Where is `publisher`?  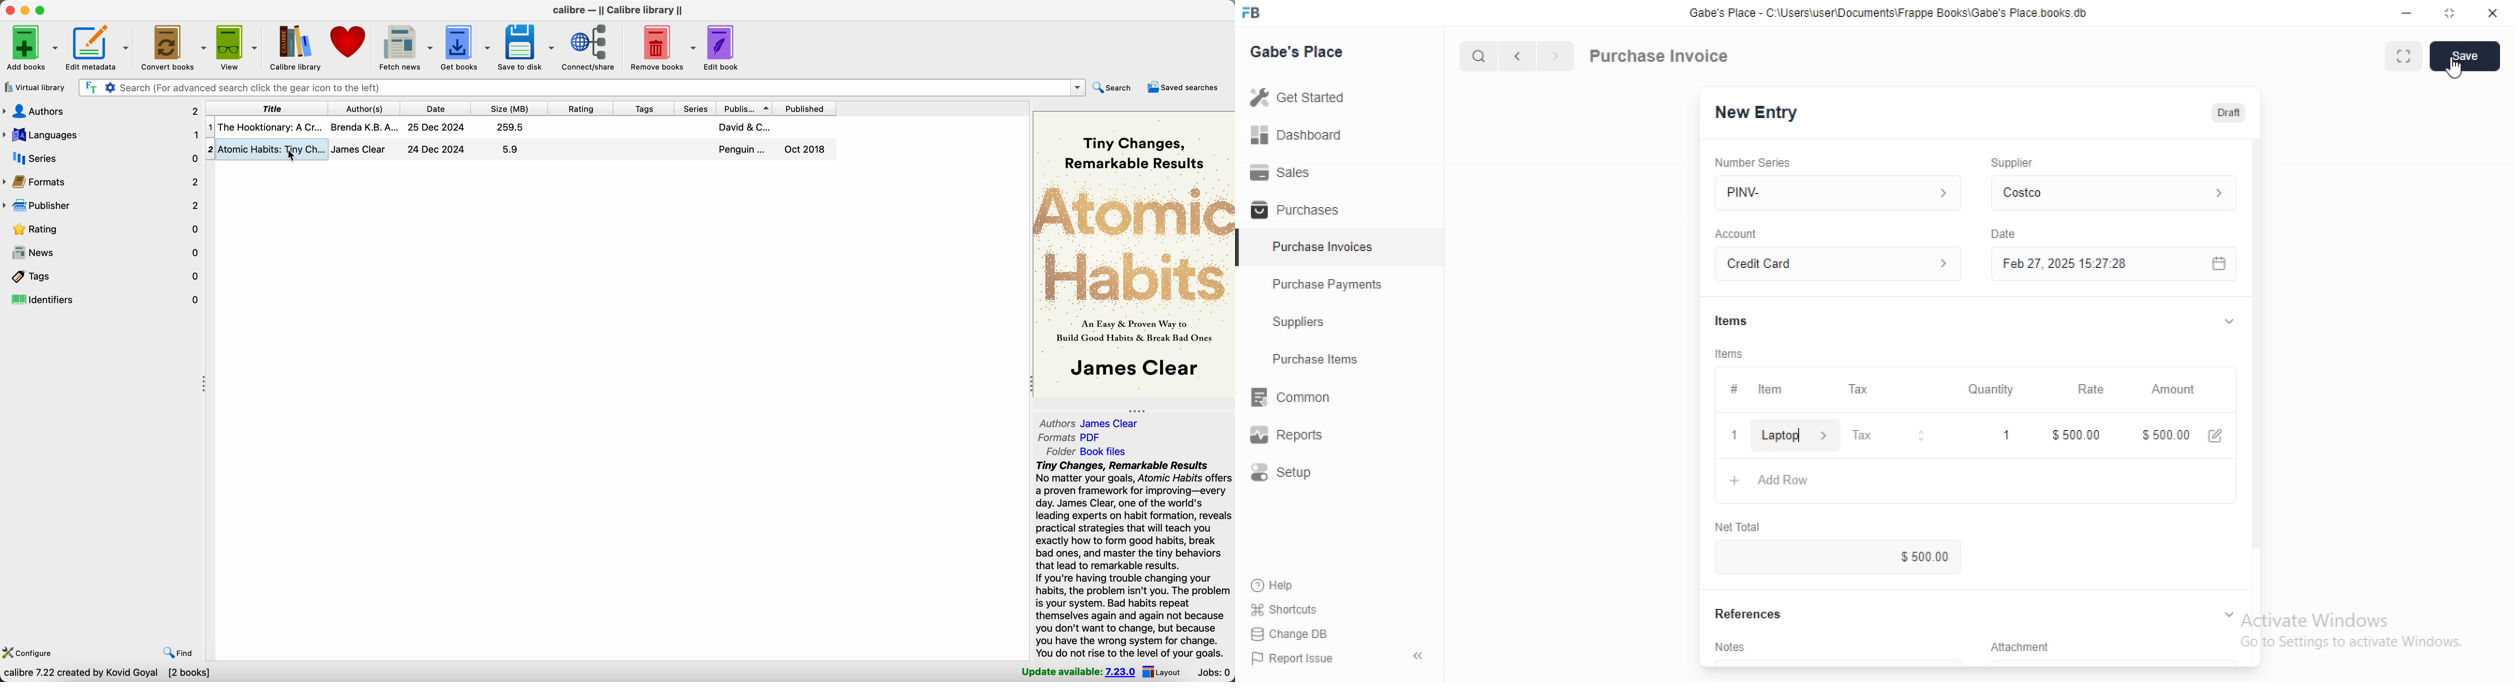 publisher is located at coordinates (747, 107).